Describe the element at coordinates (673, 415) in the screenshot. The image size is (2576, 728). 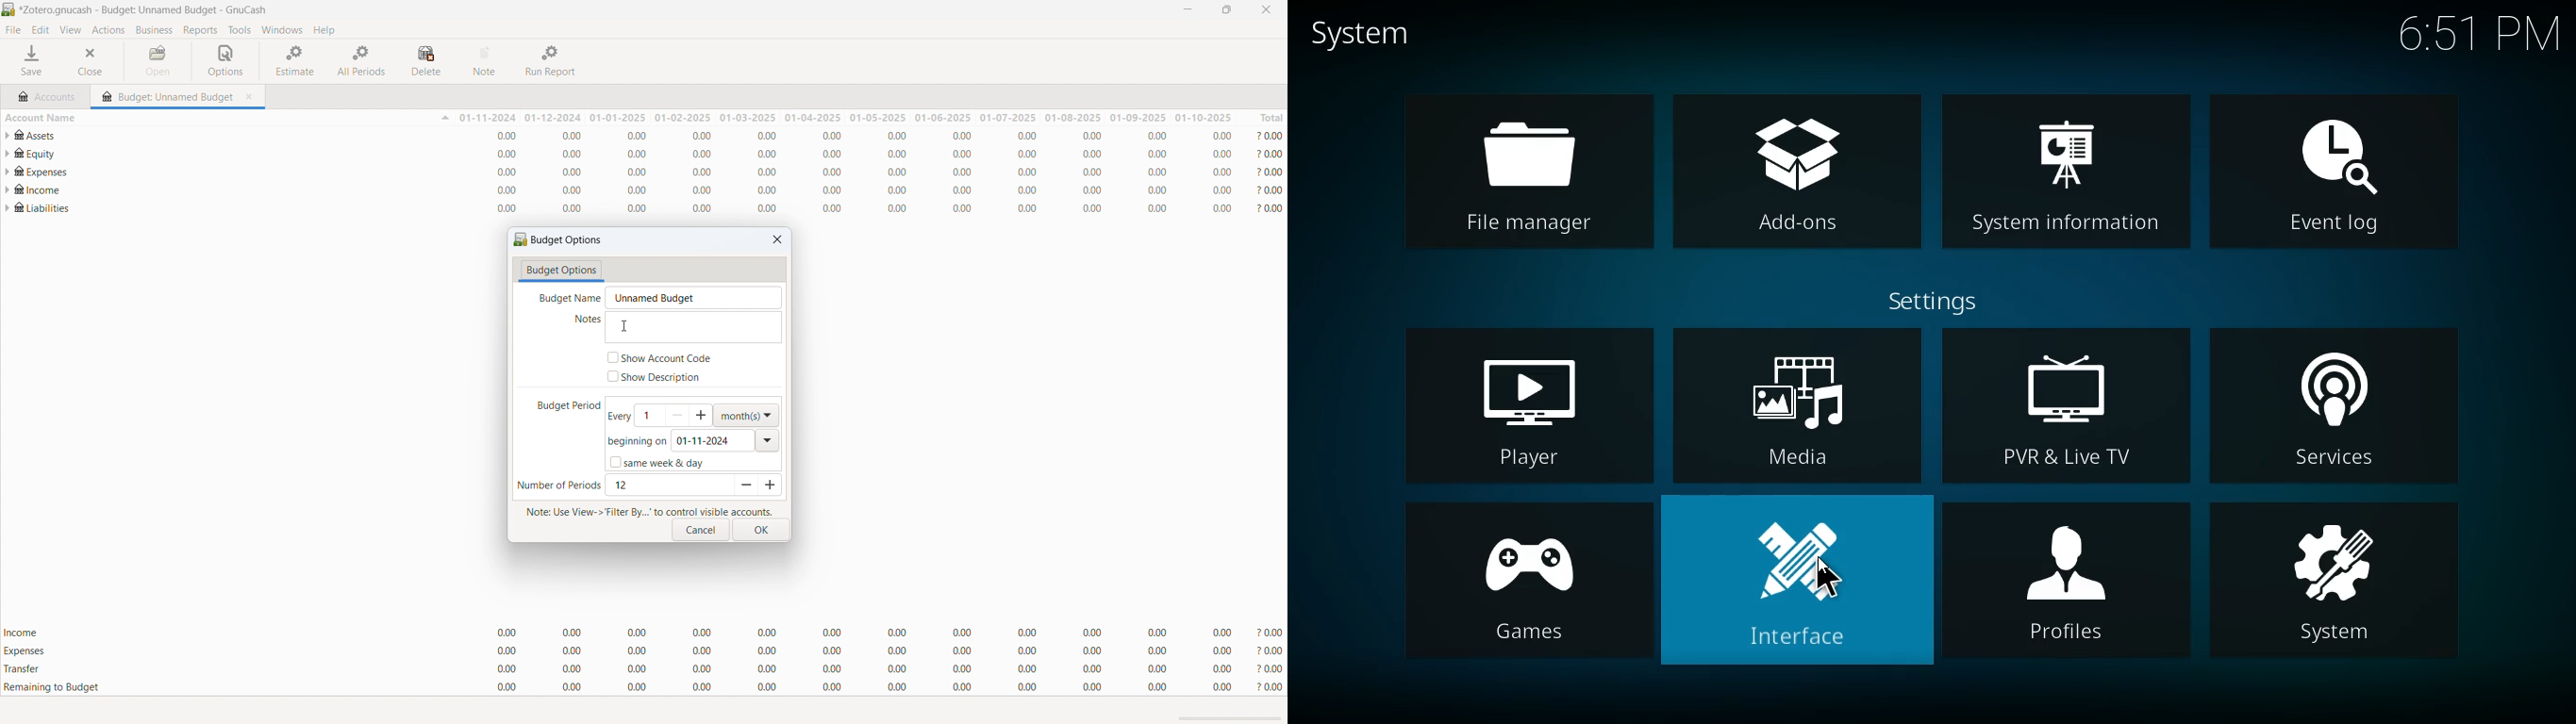
I see `set budget period` at that location.